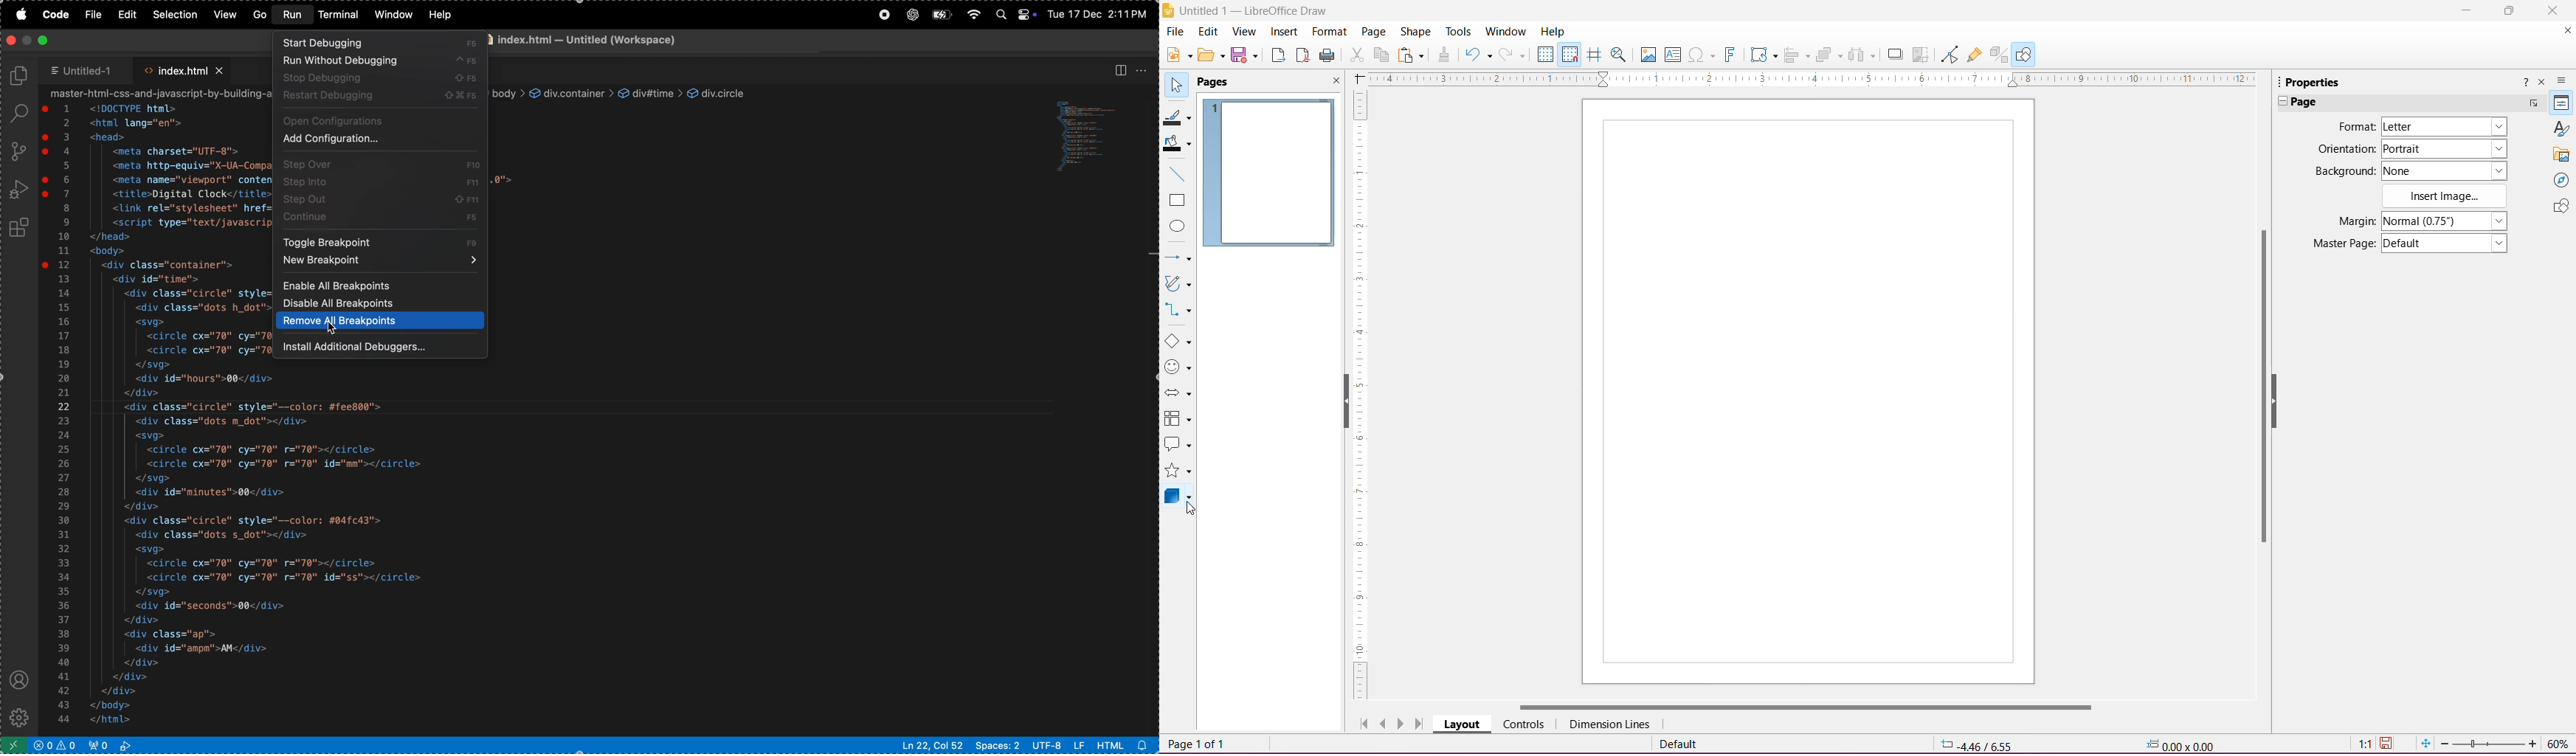 Image resolution: width=2576 pixels, height=756 pixels. Describe the element at coordinates (1178, 419) in the screenshot. I see `Flowcharts` at that location.